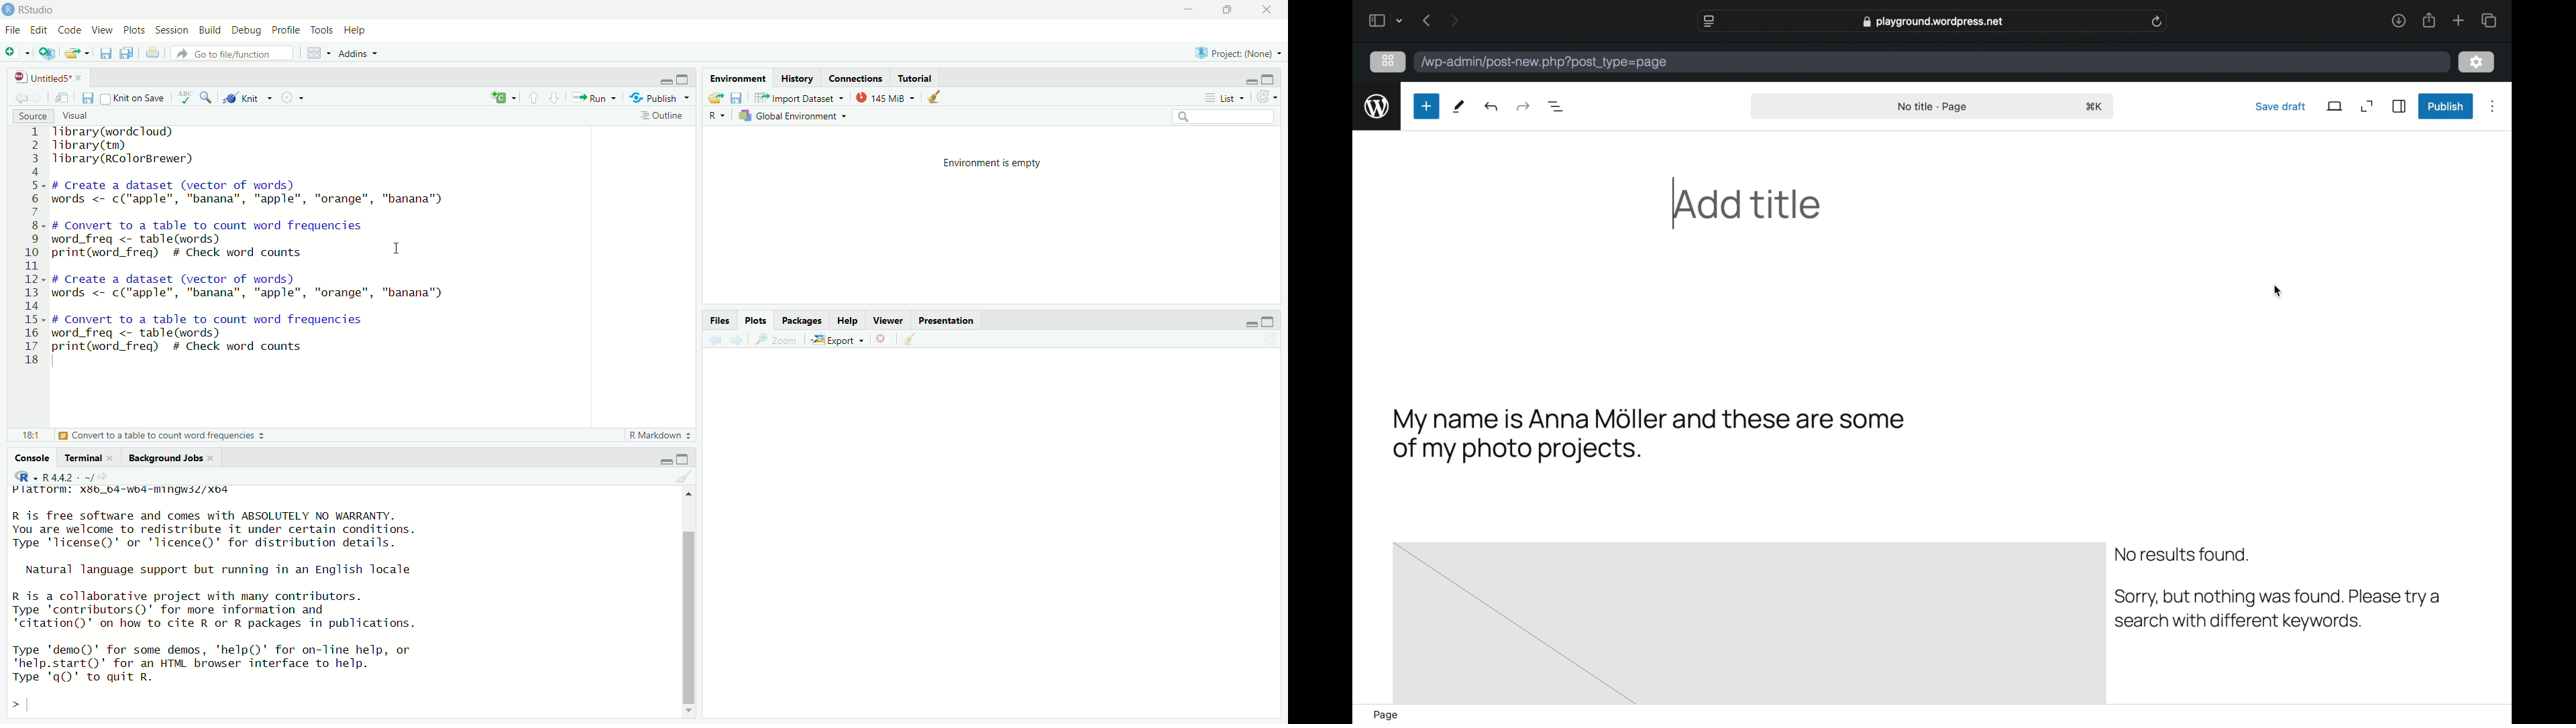  Describe the element at coordinates (358, 54) in the screenshot. I see `Addins` at that location.